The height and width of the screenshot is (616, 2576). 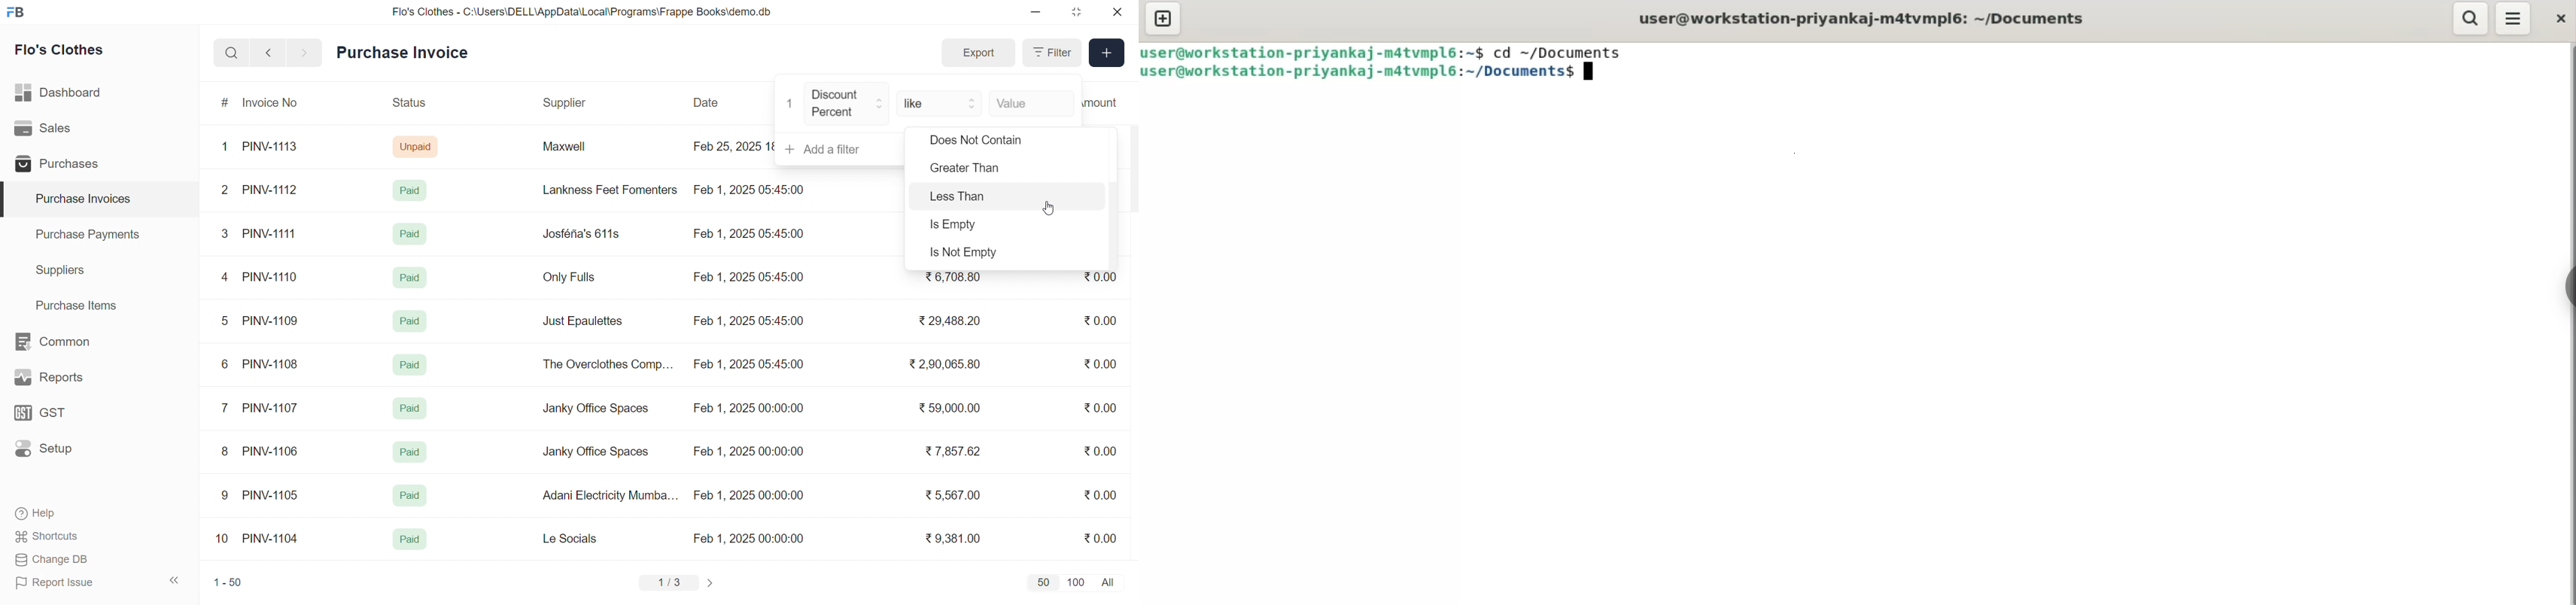 What do you see at coordinates (417, 146) in the screenshot?
I see `Unpaid` at bounding box center [417, 146].